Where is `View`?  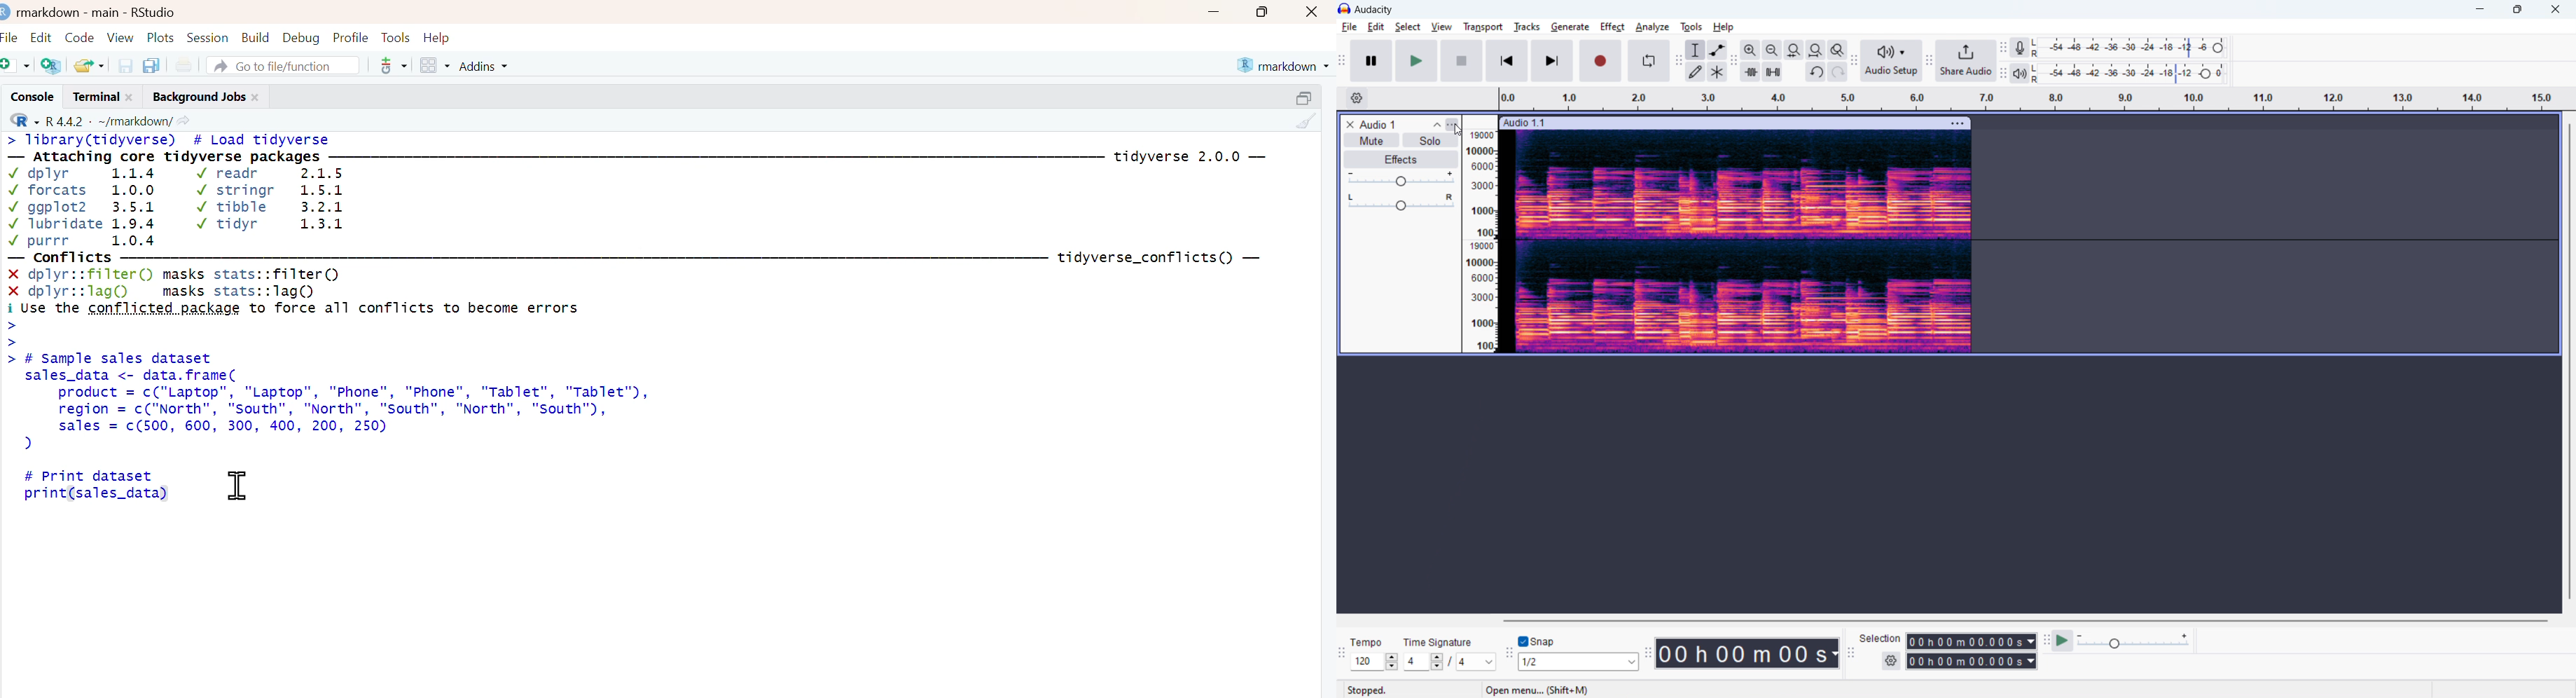
View is located at coordinates (122, 35).